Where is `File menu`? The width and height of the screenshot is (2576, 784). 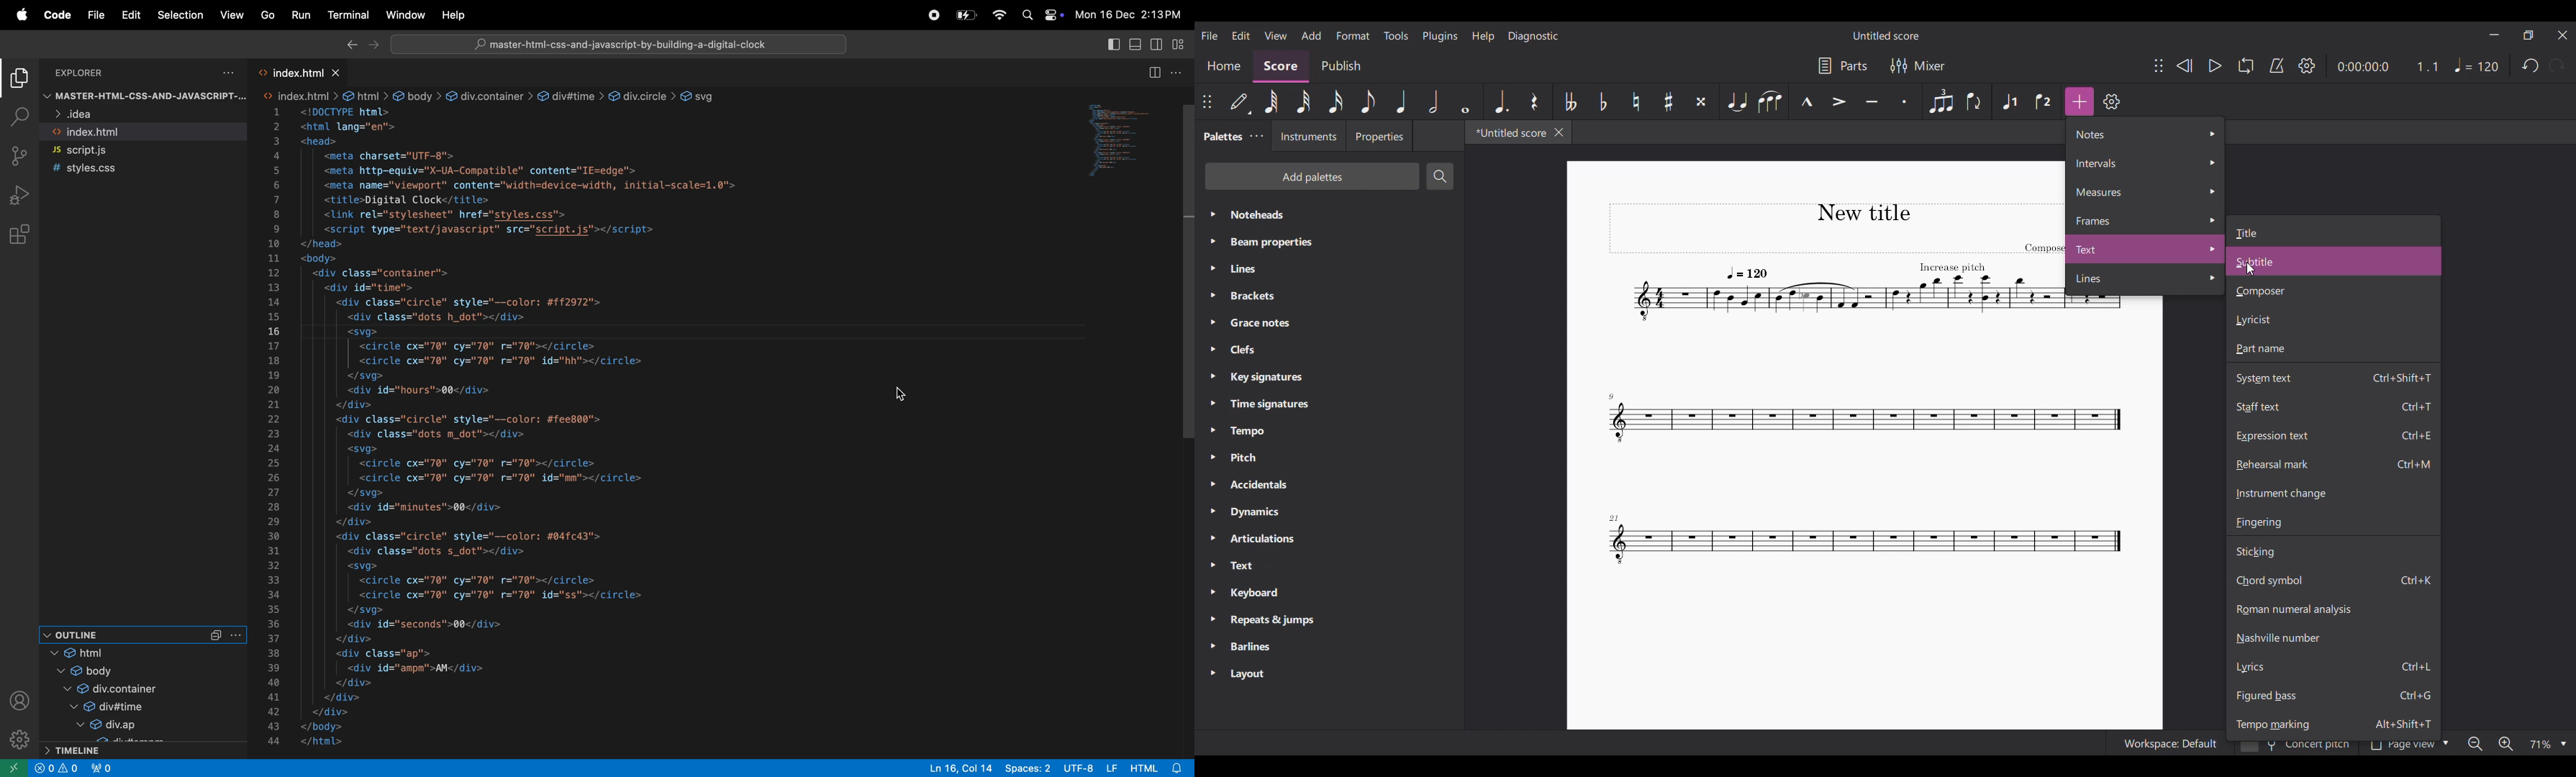
File menu is located at coordinates (1209, 35).